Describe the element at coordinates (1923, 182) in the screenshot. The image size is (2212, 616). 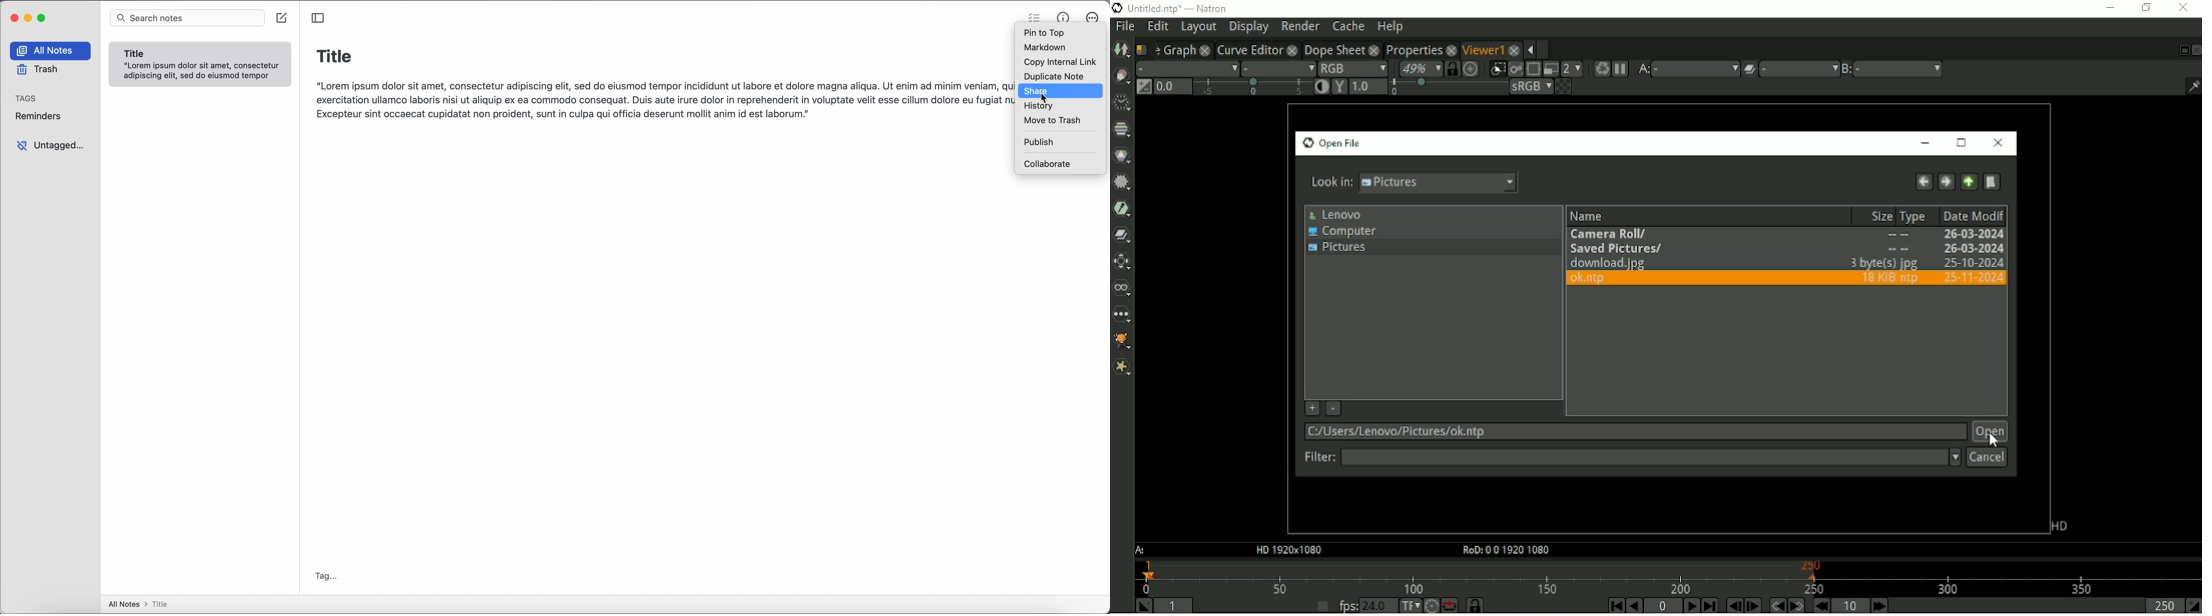
I see `Go back` at that location.